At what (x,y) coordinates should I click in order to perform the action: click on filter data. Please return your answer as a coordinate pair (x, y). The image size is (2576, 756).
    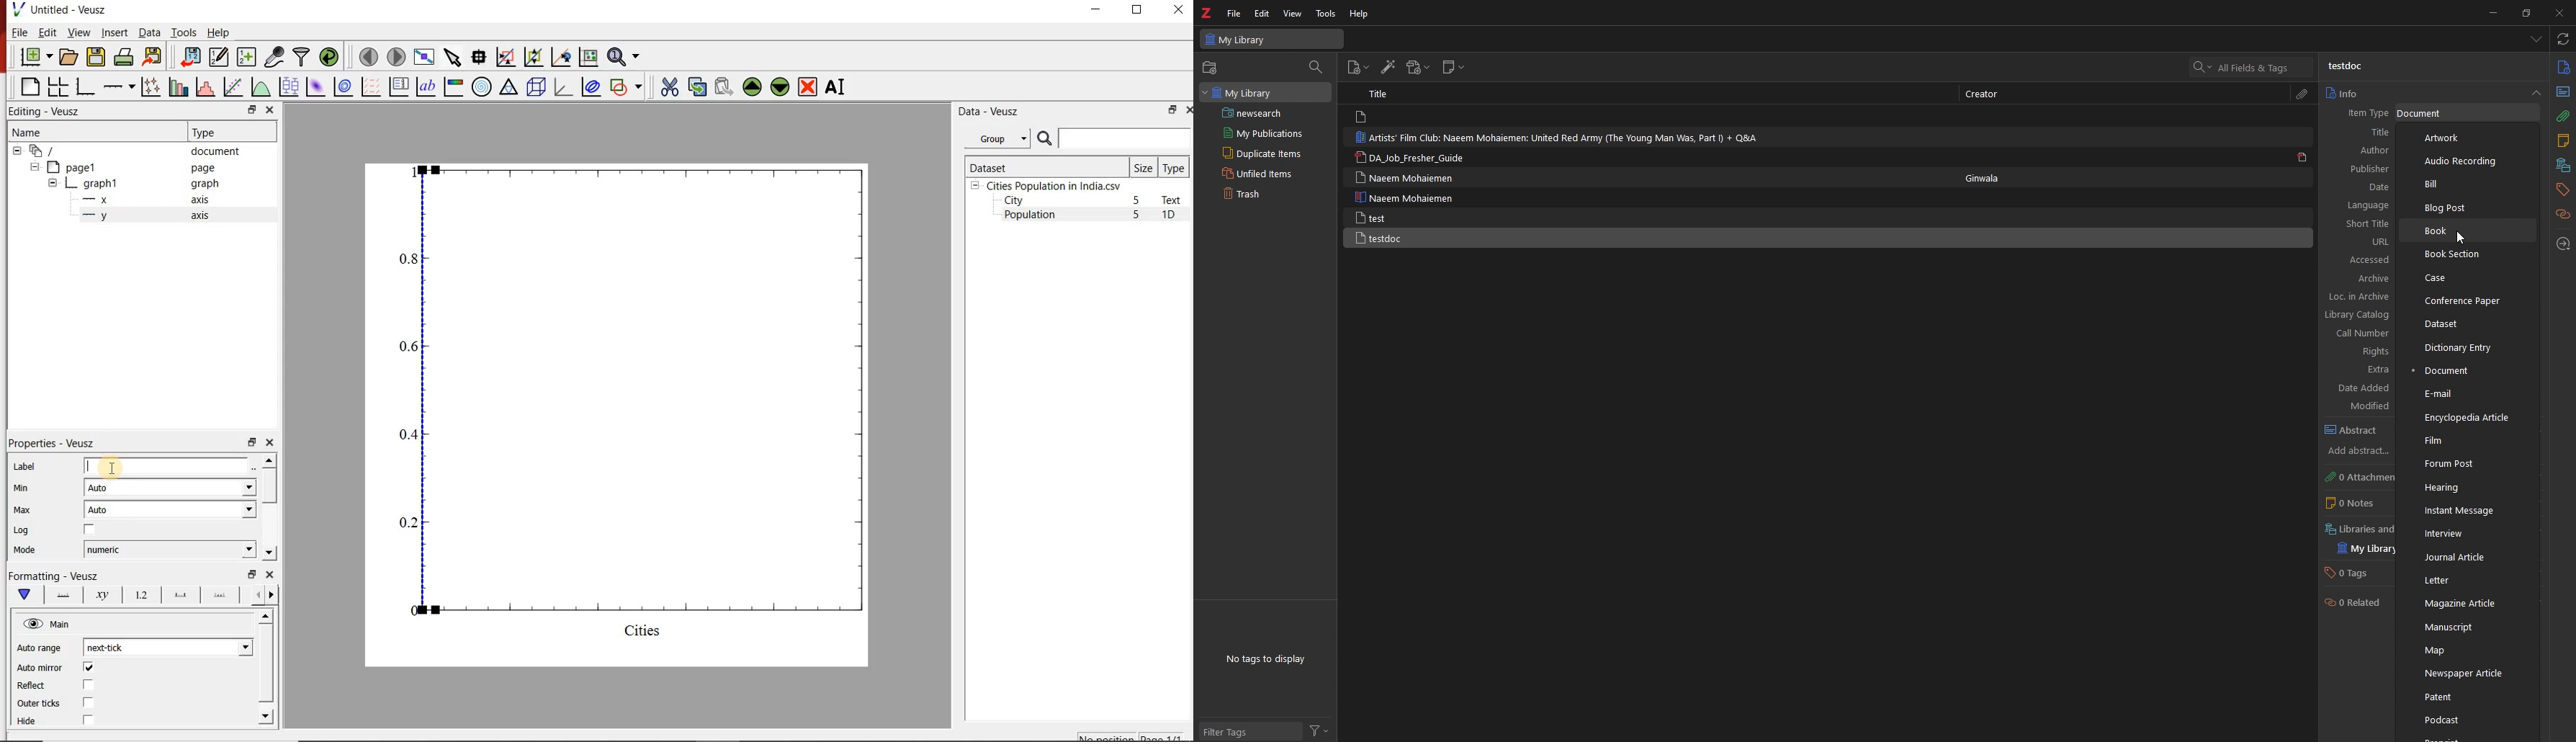
    Looking at the image, I should click on (302, 58).